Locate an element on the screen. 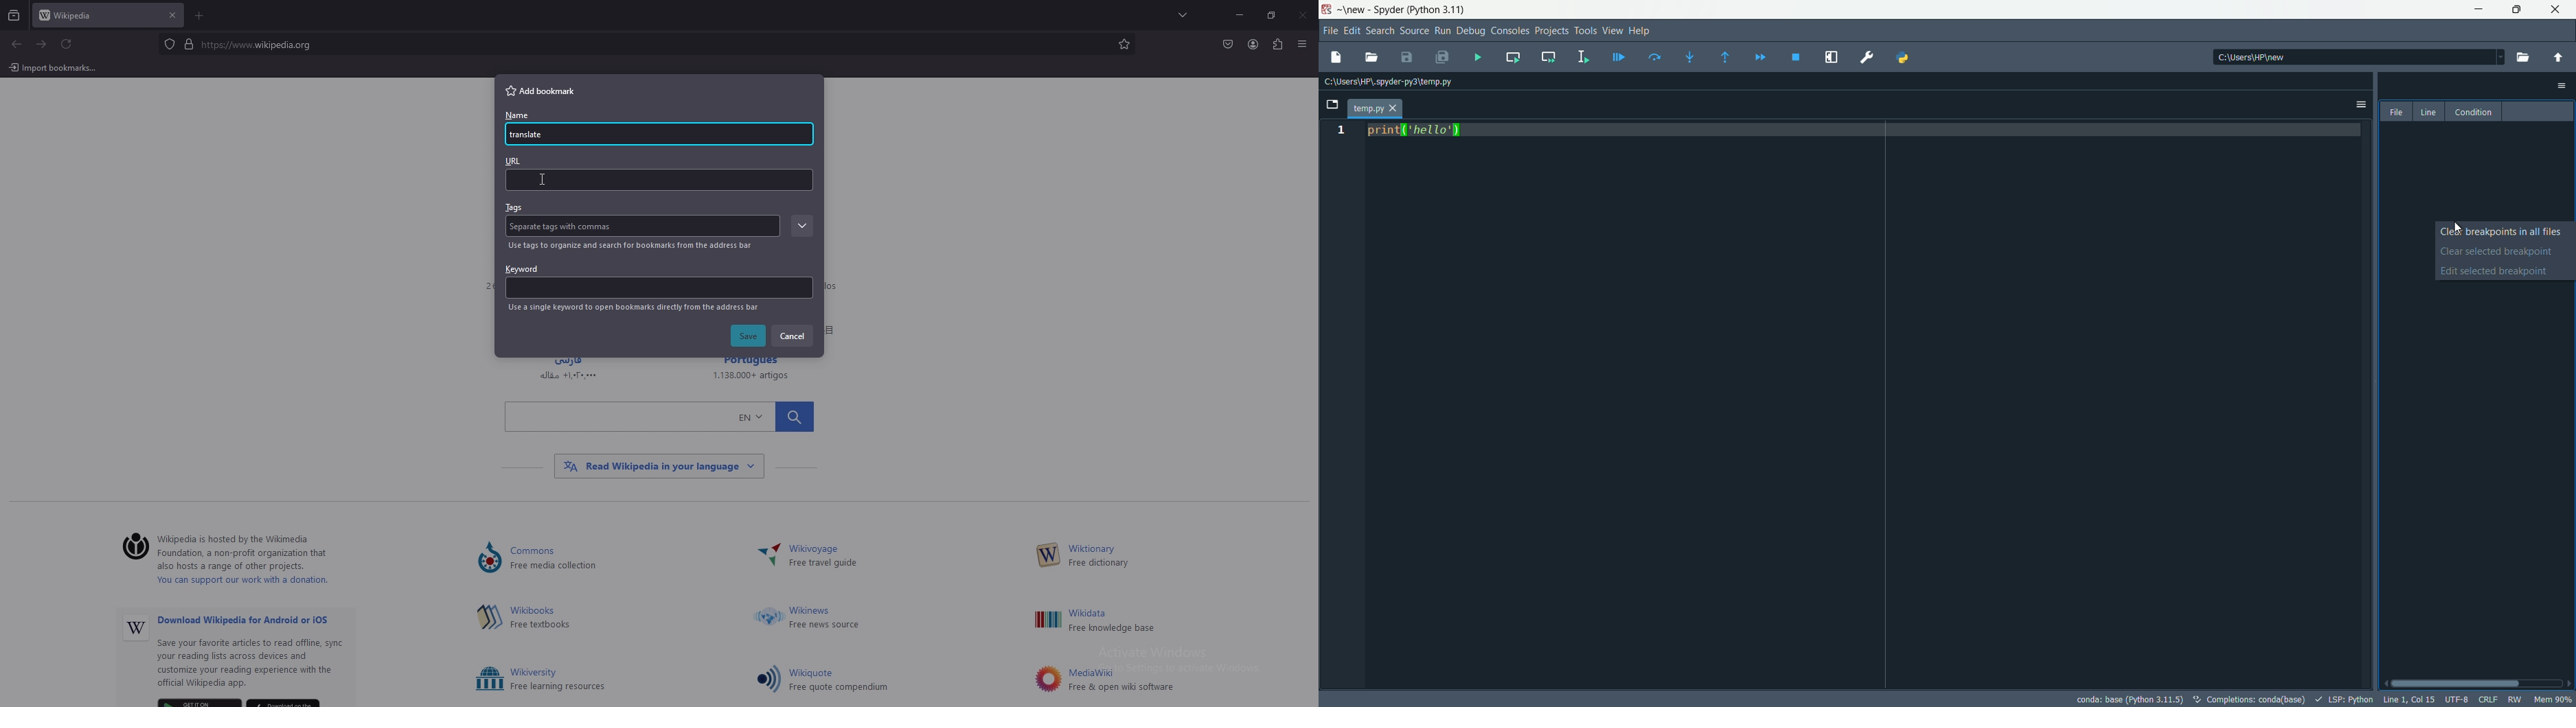 The width and height of the screenshot is (2576, 728). profile is located at coordinates (1253, 45).